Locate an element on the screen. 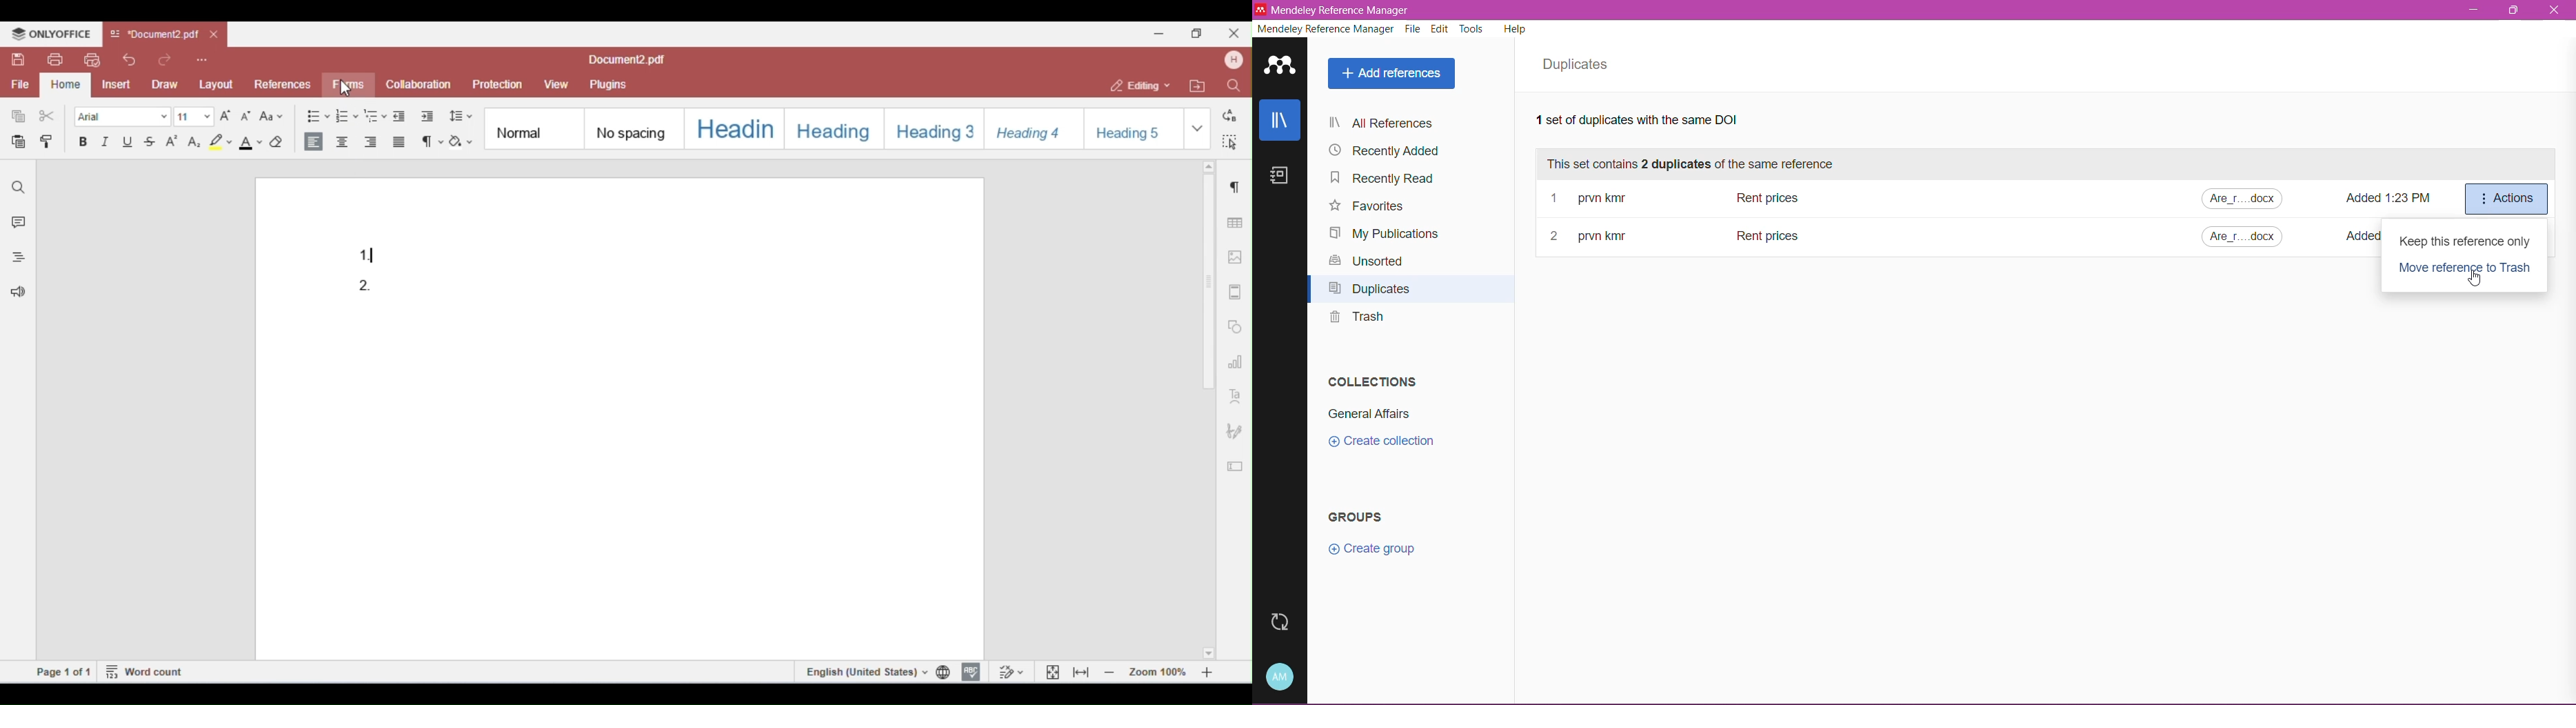  item number is located at coordinates (1558, 237).